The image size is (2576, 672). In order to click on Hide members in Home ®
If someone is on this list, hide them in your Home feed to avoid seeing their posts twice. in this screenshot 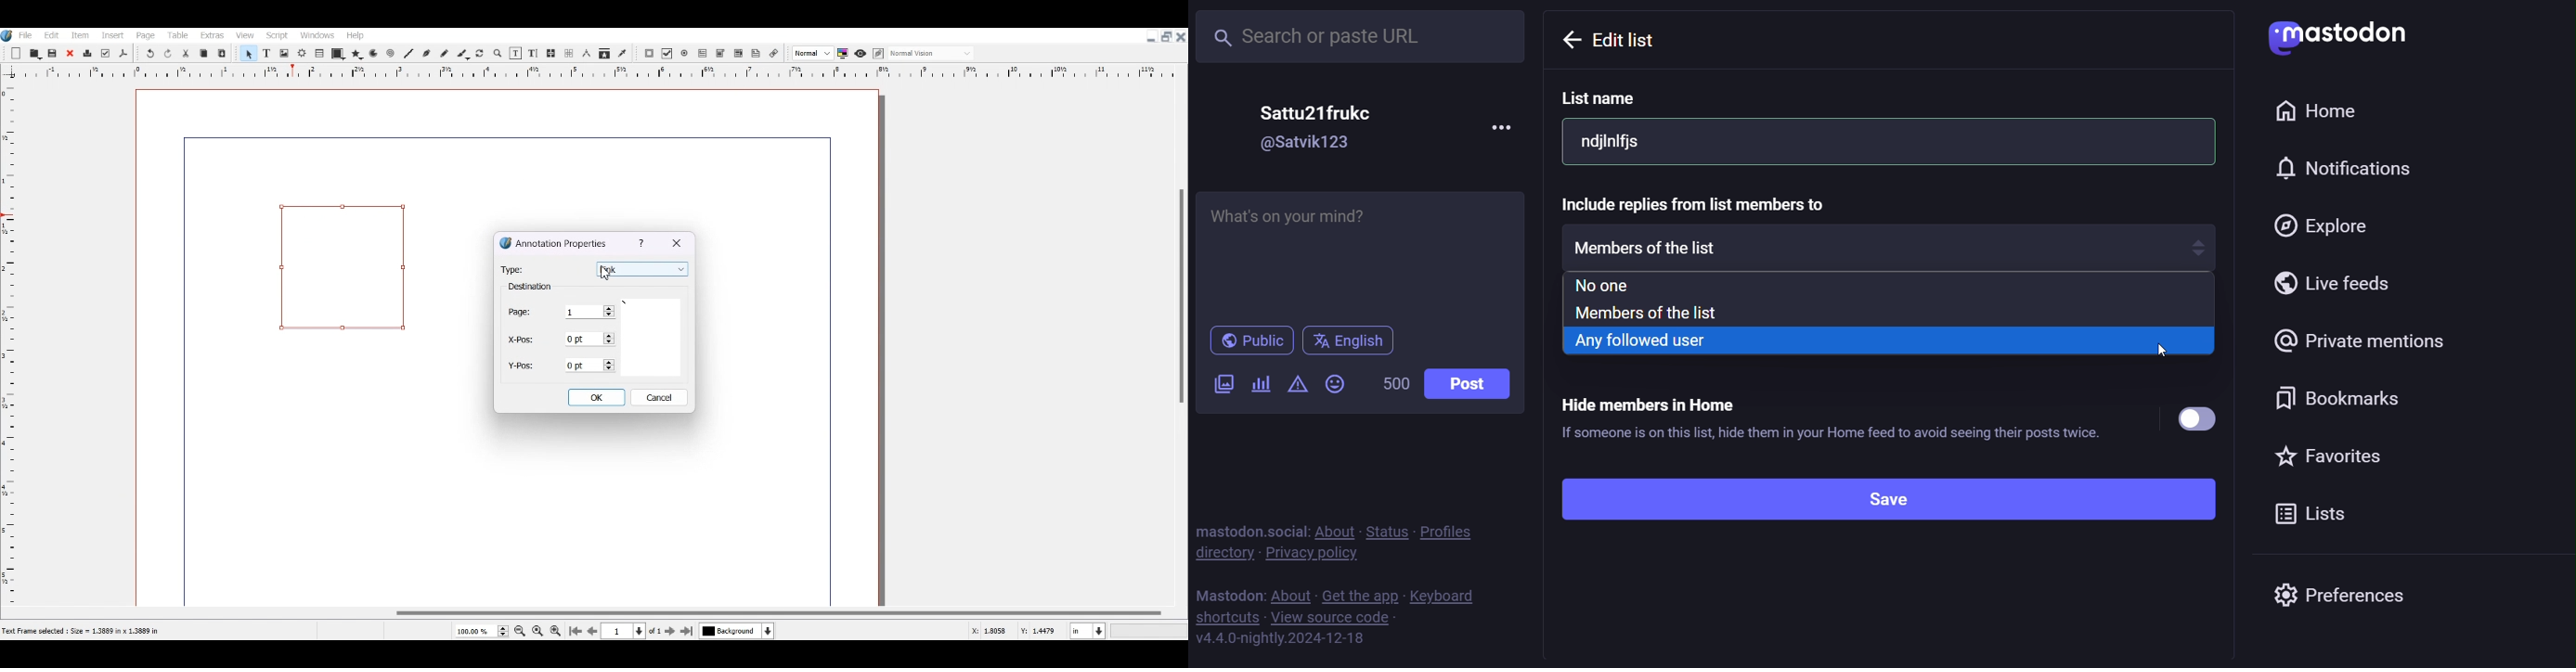, I will do `click(1892, 417)`.